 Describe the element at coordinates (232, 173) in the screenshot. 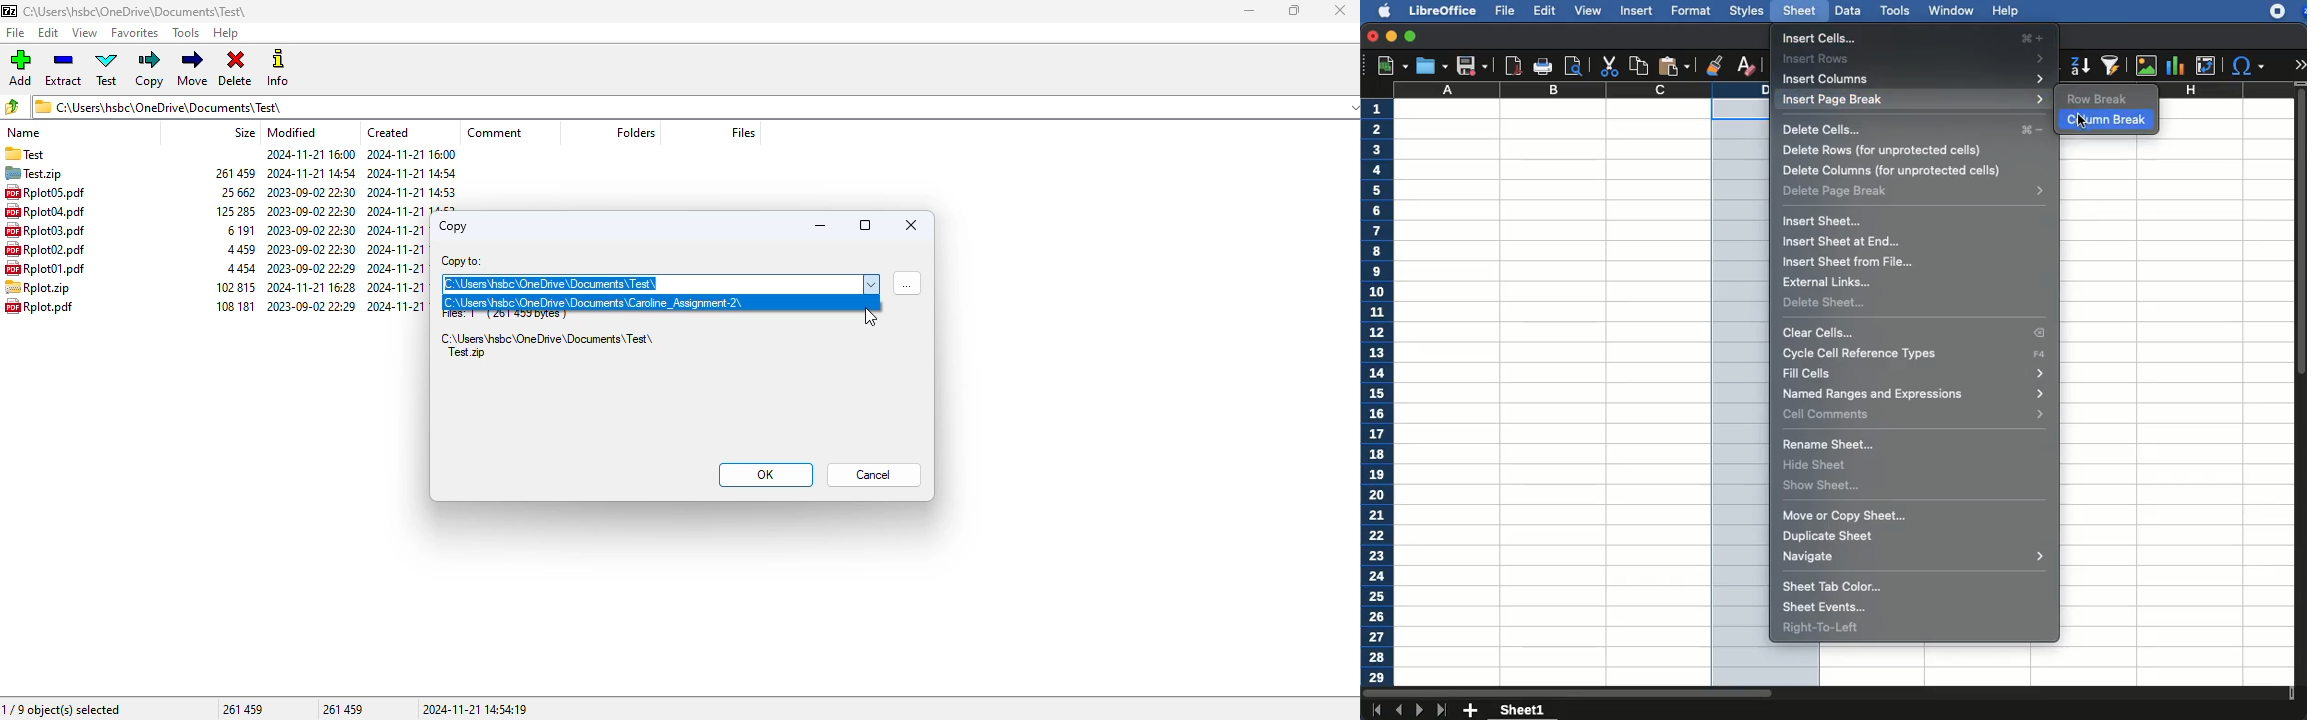

I see `size` at that location.